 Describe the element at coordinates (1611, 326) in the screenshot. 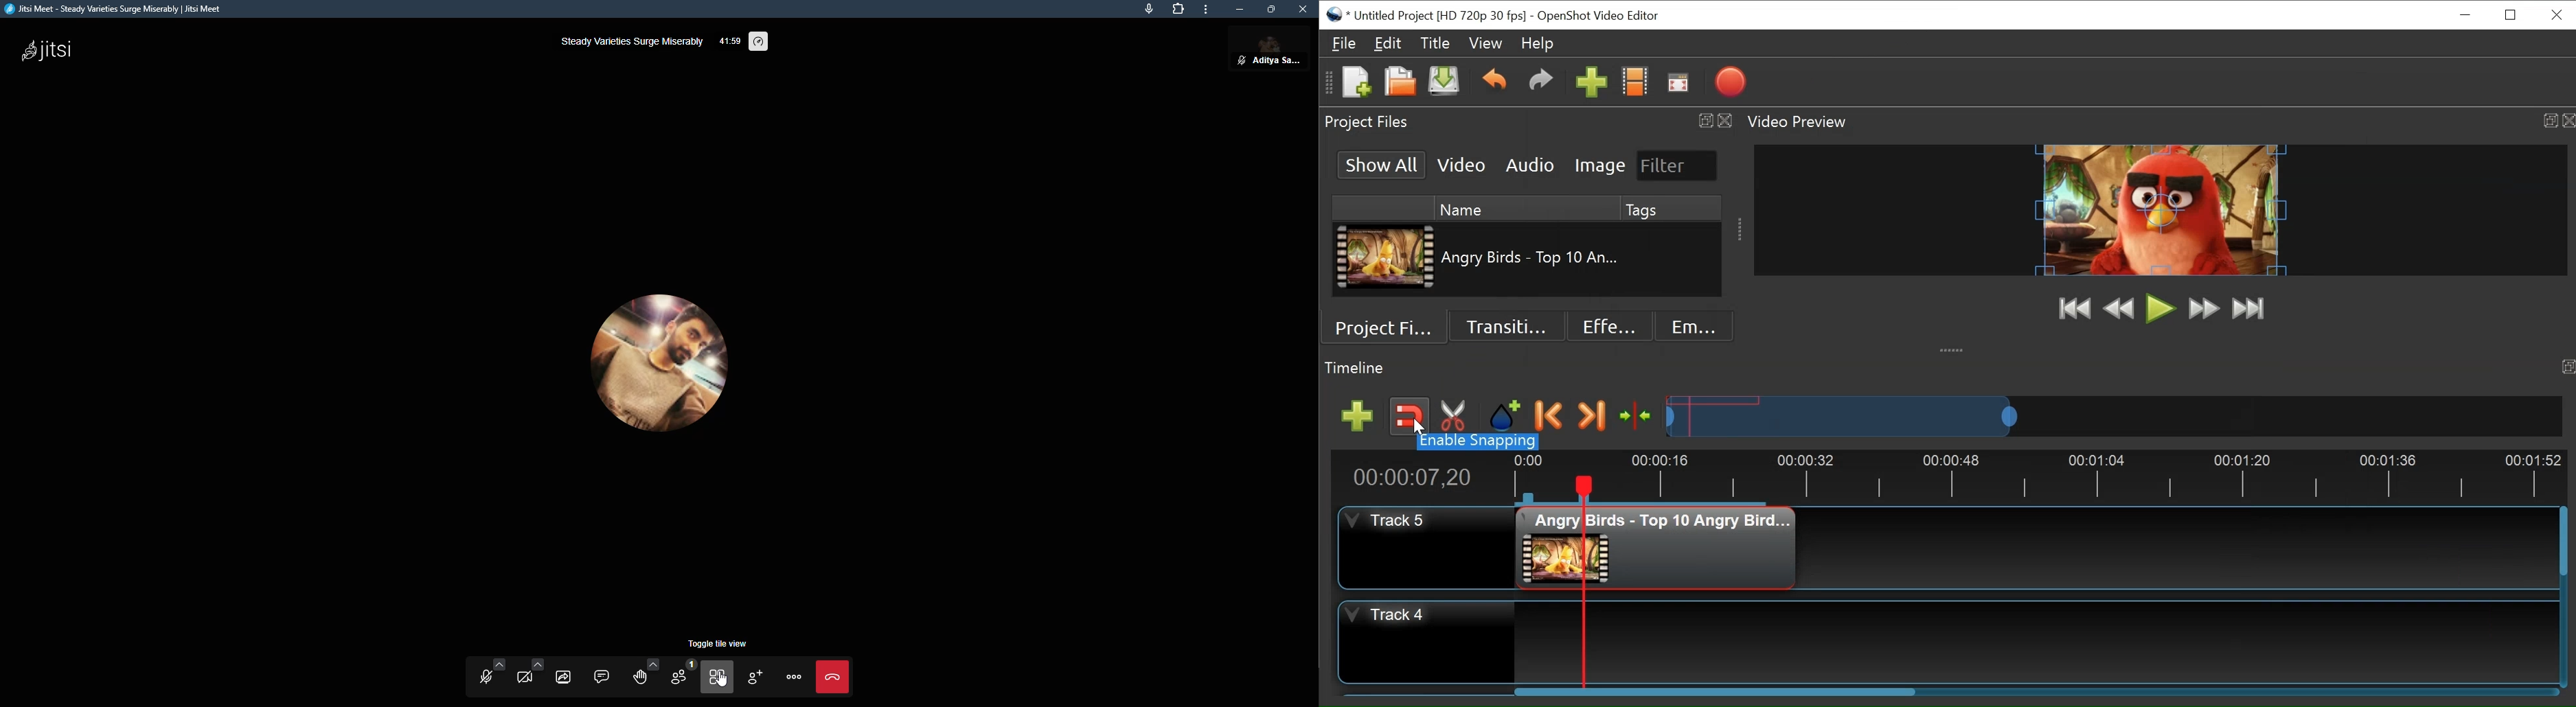

I see `Effects` at that location.